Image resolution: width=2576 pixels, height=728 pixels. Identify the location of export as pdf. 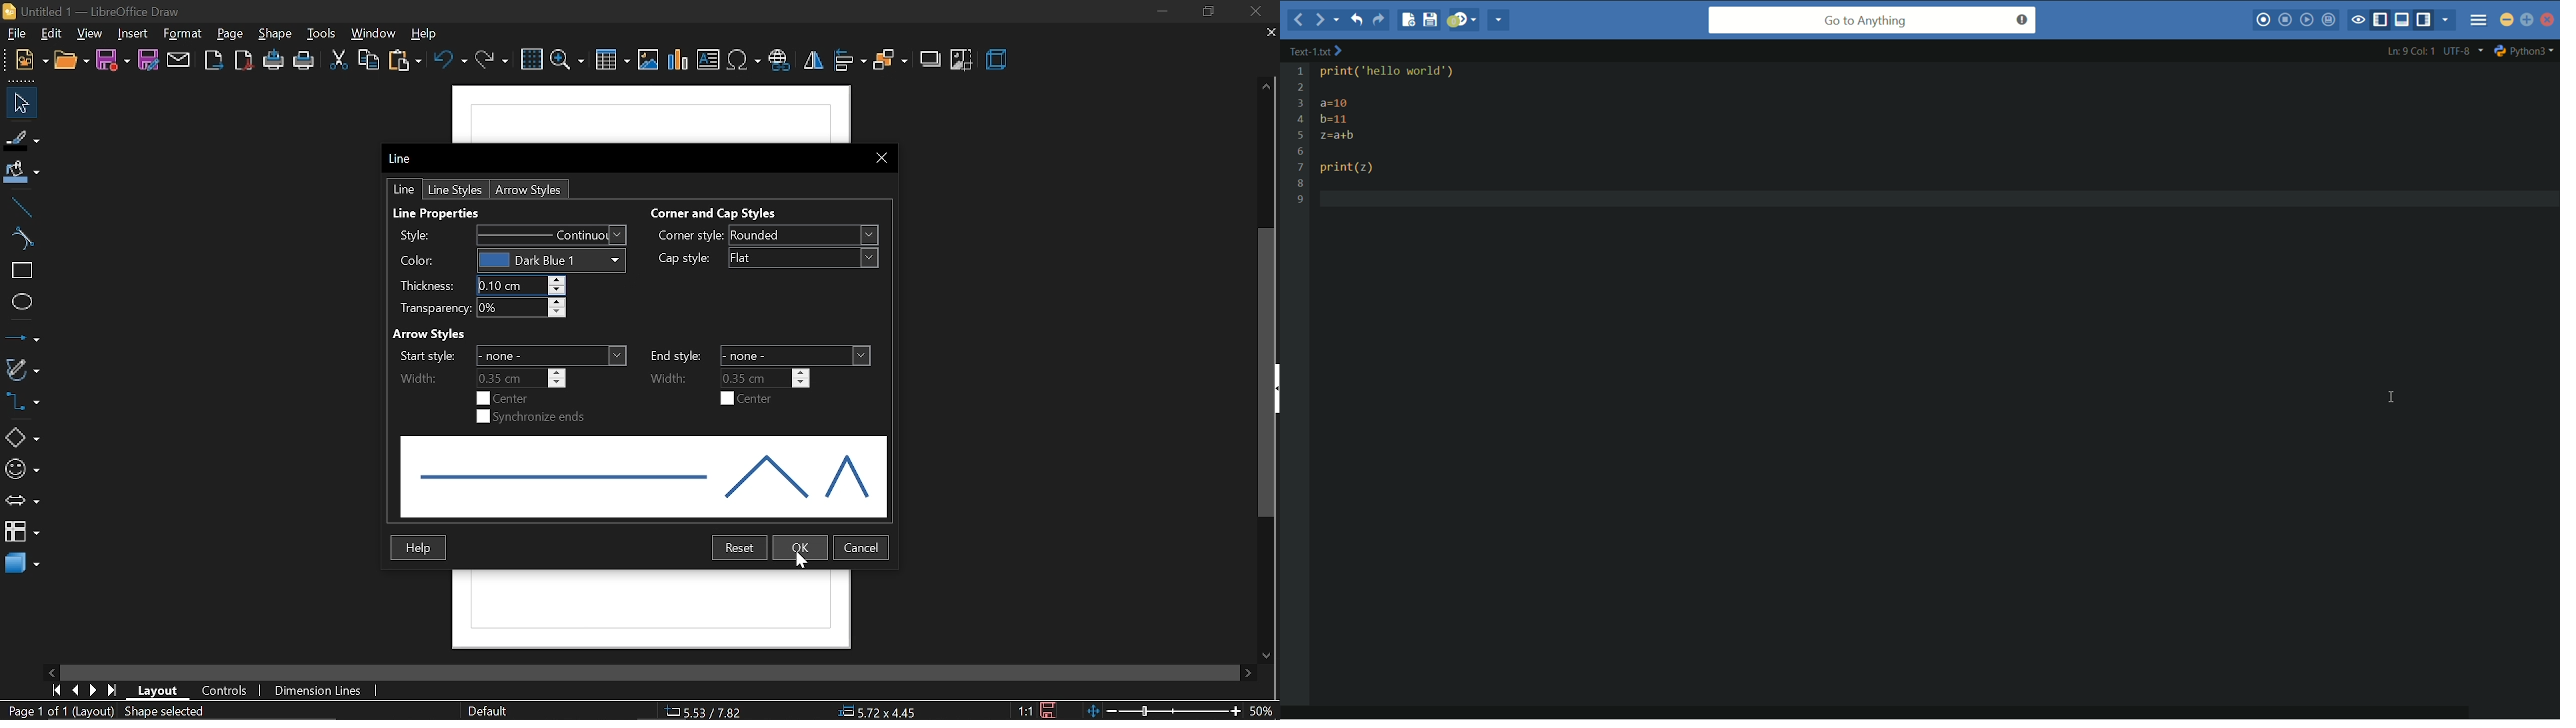
(245, 63).